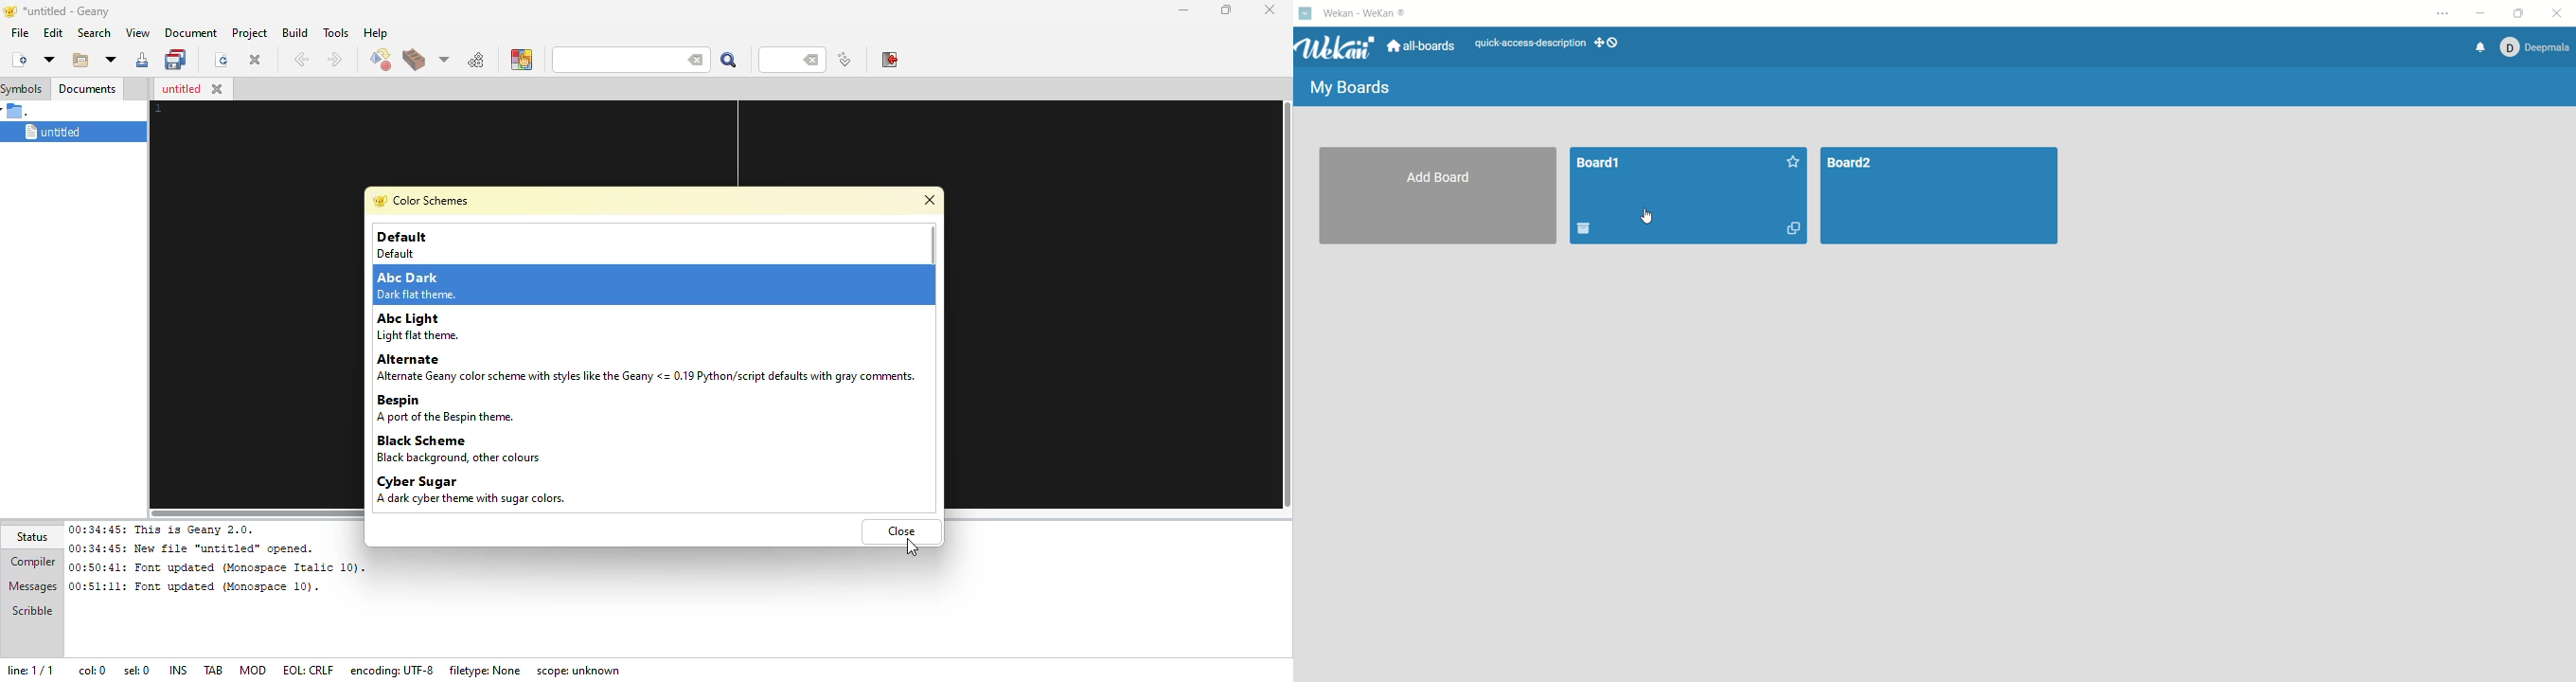 This screenshot has height=700, width=2576. I want to click on vertical slide bar, so click(1285, 307).